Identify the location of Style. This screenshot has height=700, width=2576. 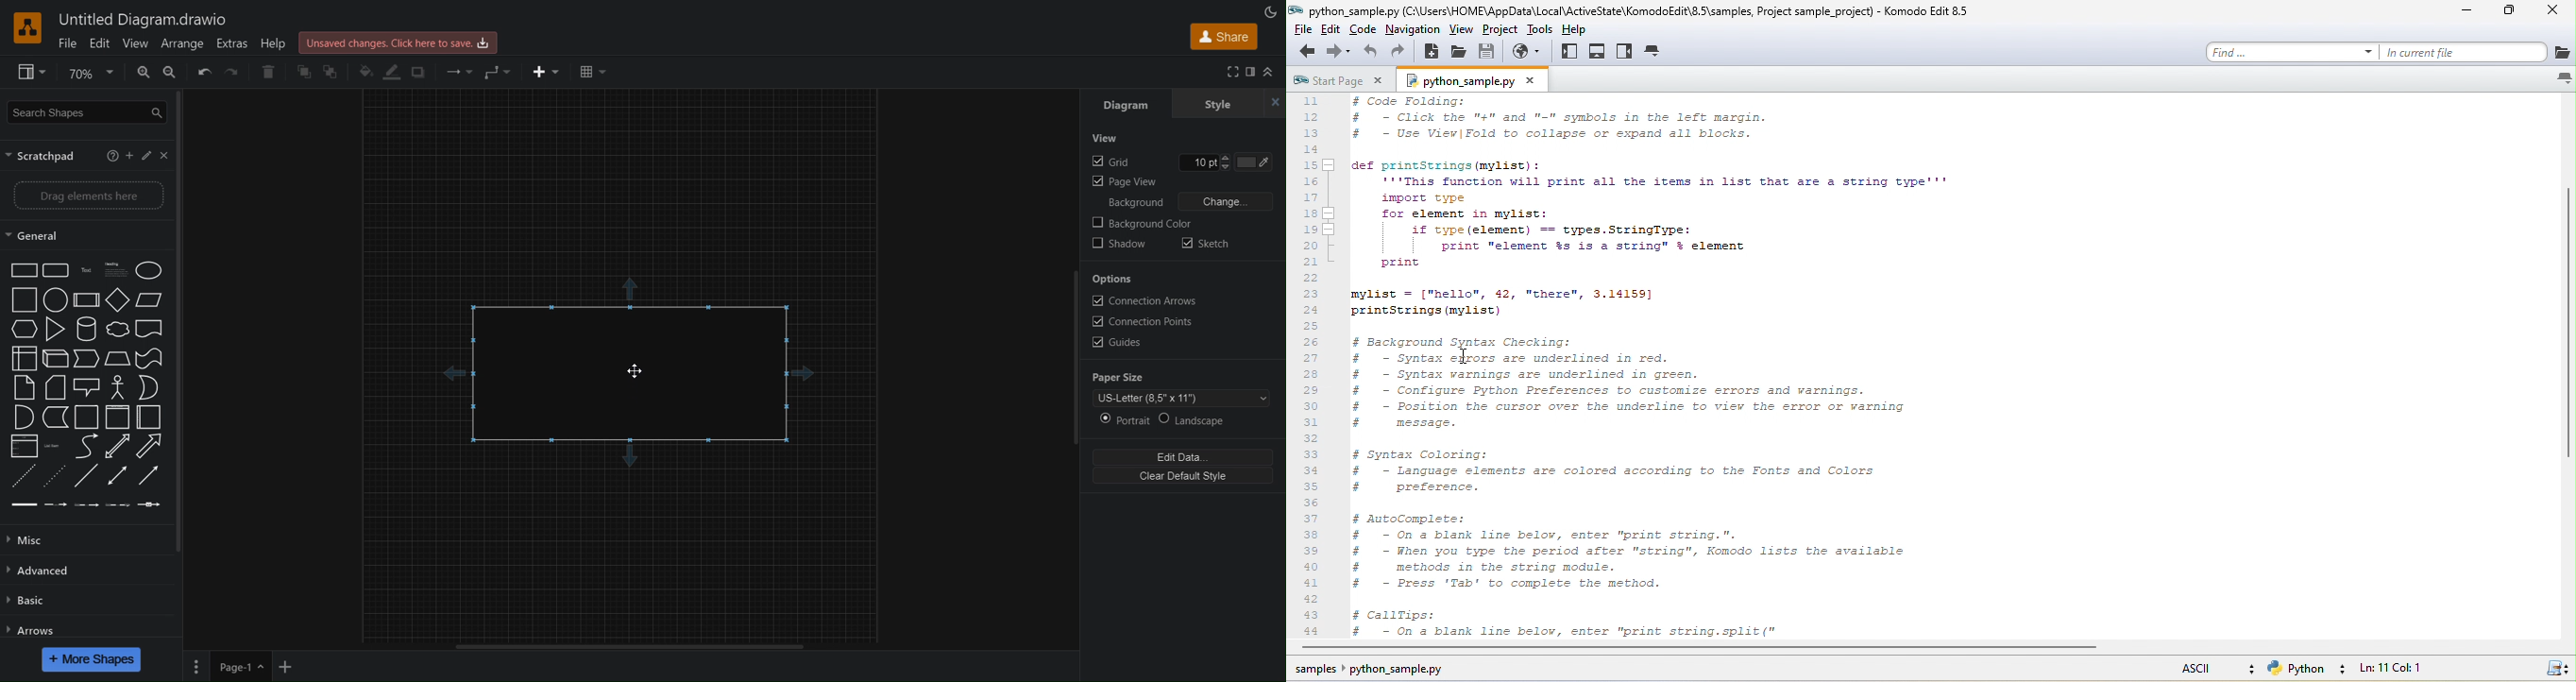
(1233, 102).